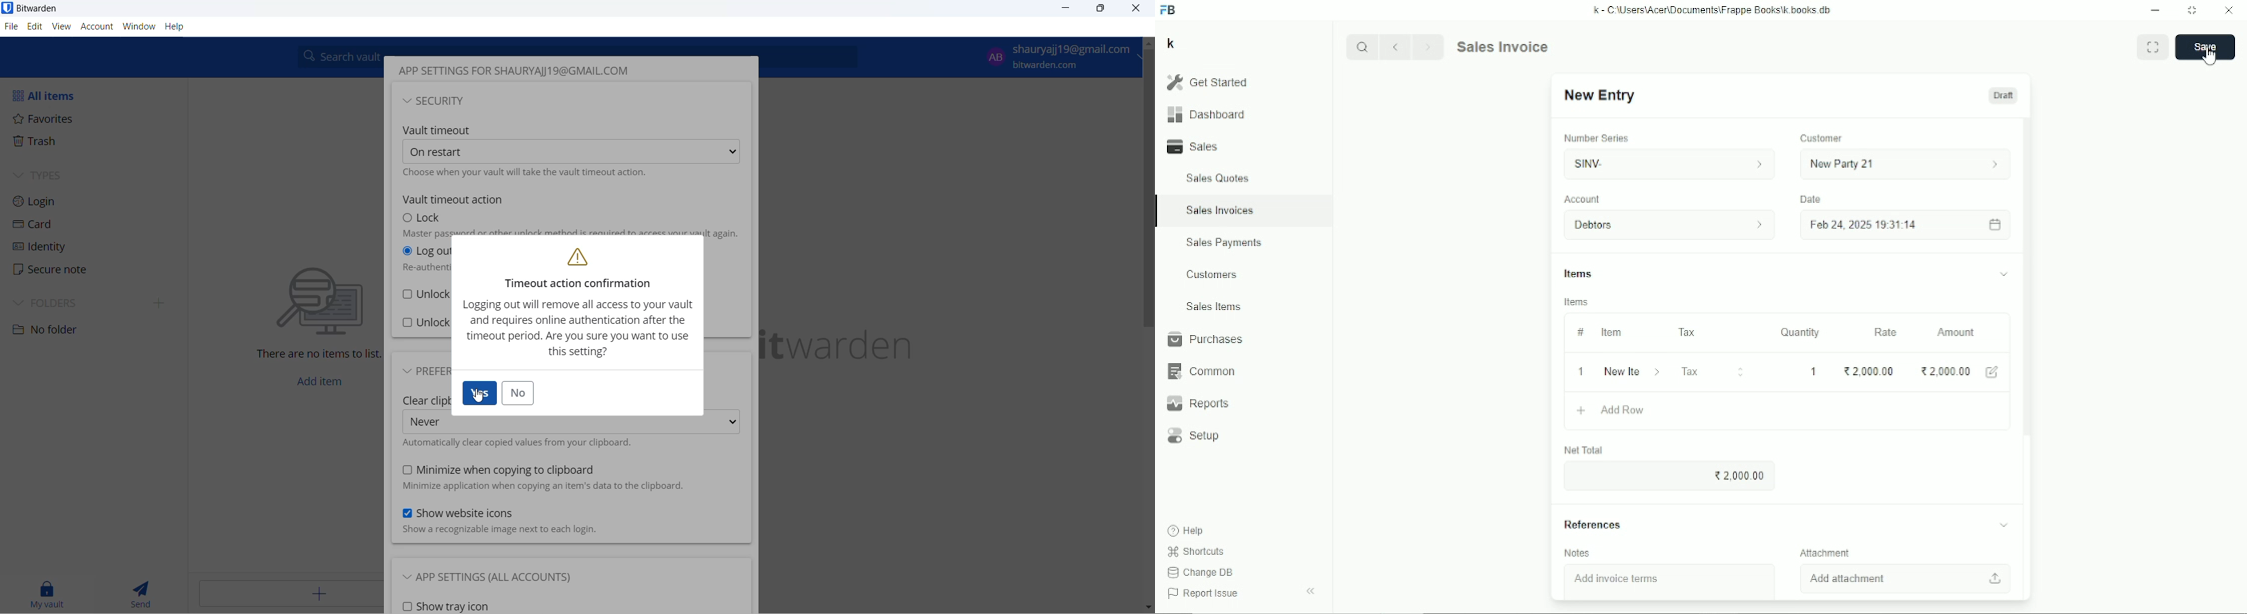 The width and height of the screenshot is (2268, 616). I want to click on Purchases, so click(1204, 339).